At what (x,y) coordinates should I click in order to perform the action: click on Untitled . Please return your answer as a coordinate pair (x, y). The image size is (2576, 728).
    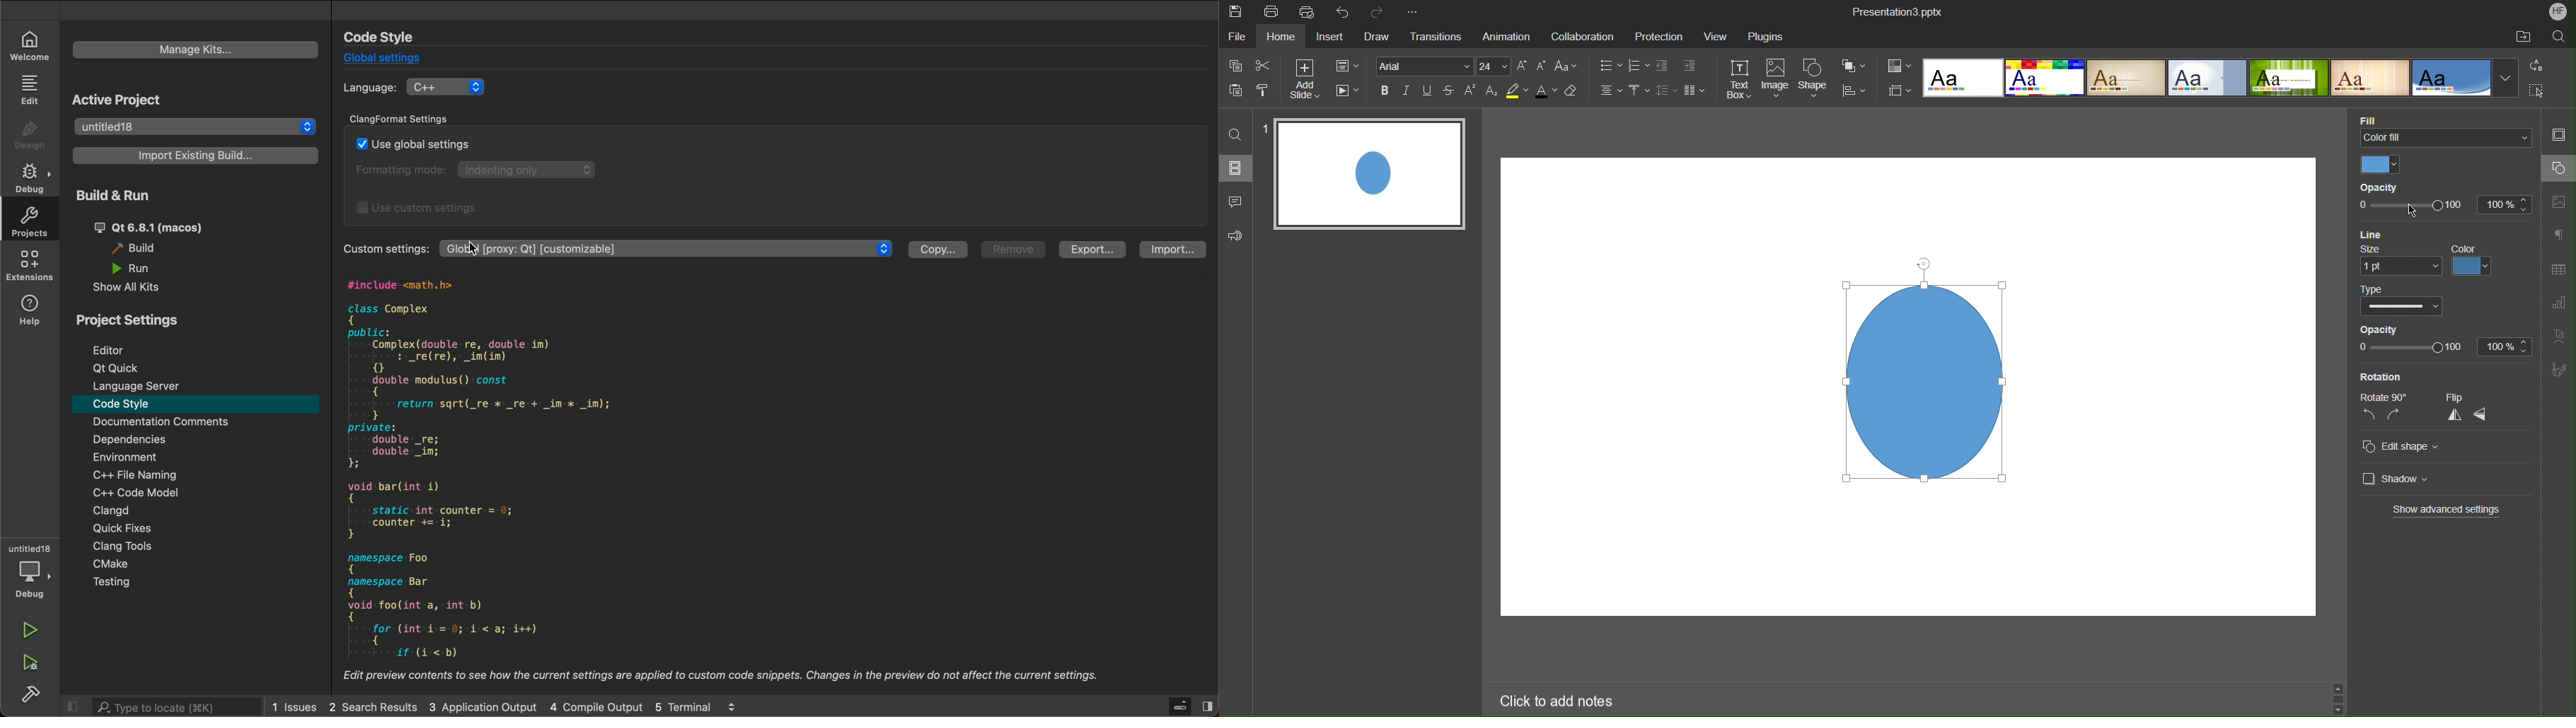
    Looking at the image, I should click on (28, 549).